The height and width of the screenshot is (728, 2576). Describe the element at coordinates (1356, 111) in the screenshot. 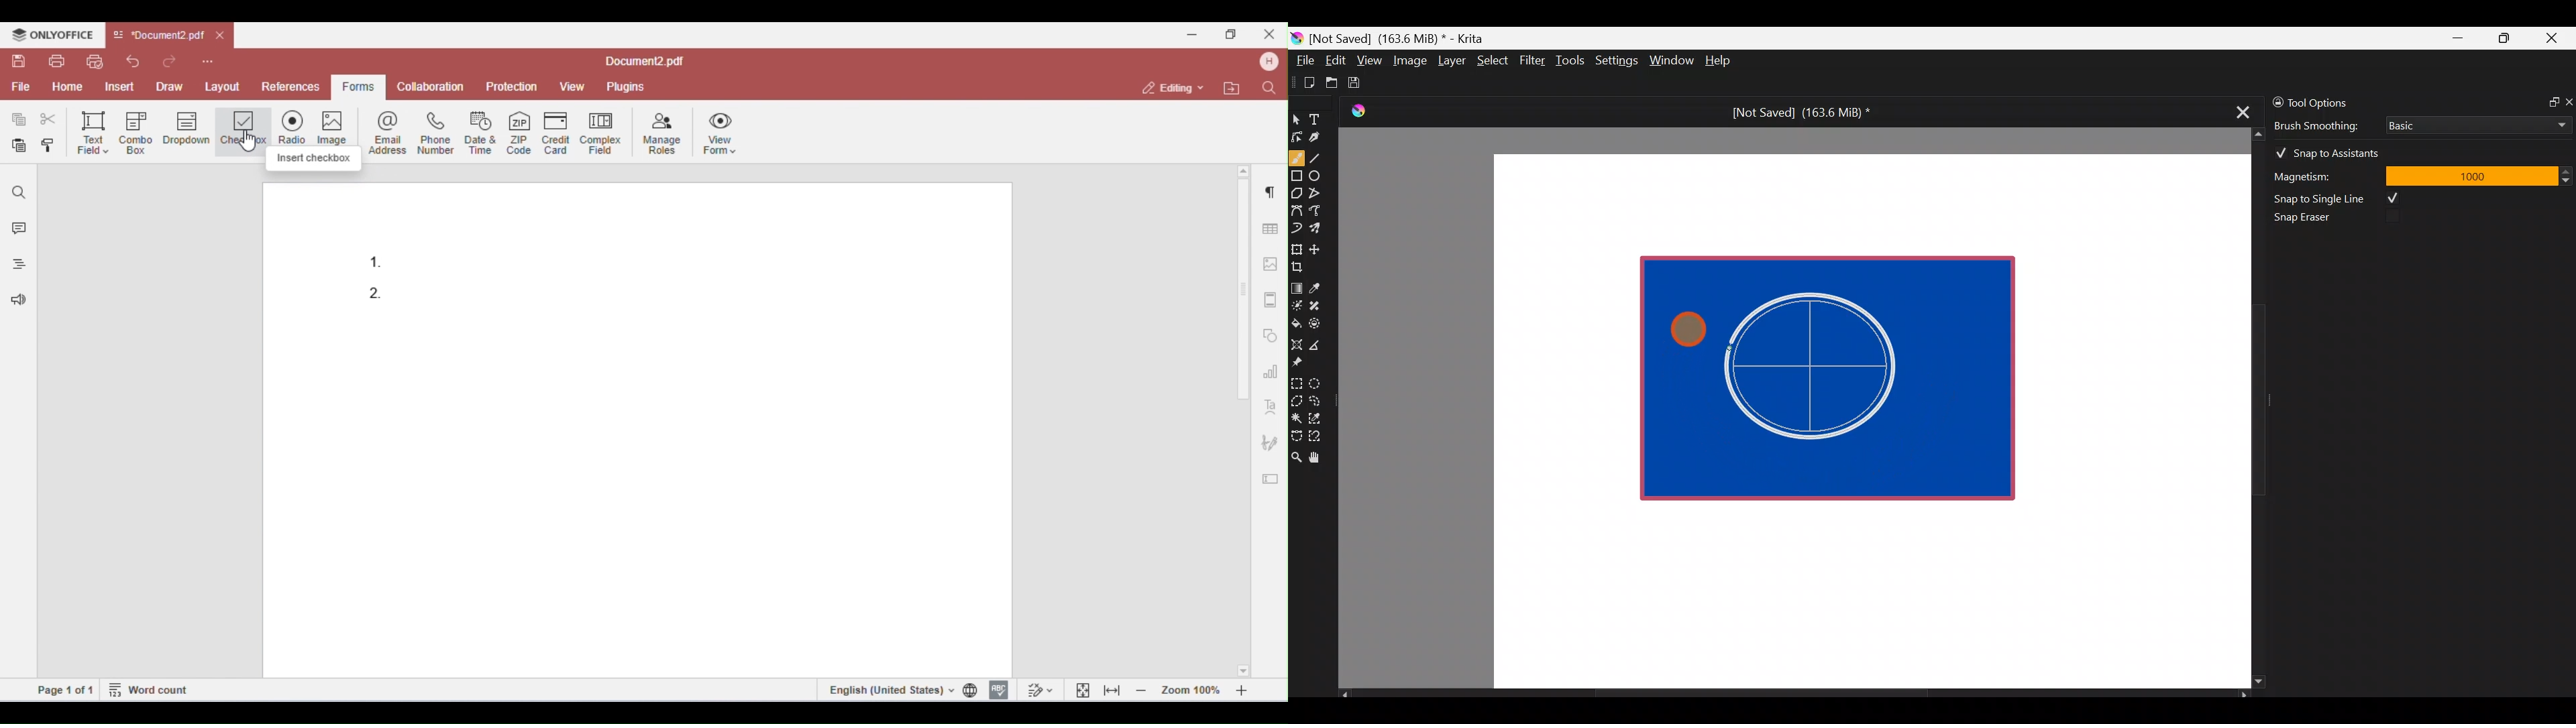

I see `Krita Logo` at that location.